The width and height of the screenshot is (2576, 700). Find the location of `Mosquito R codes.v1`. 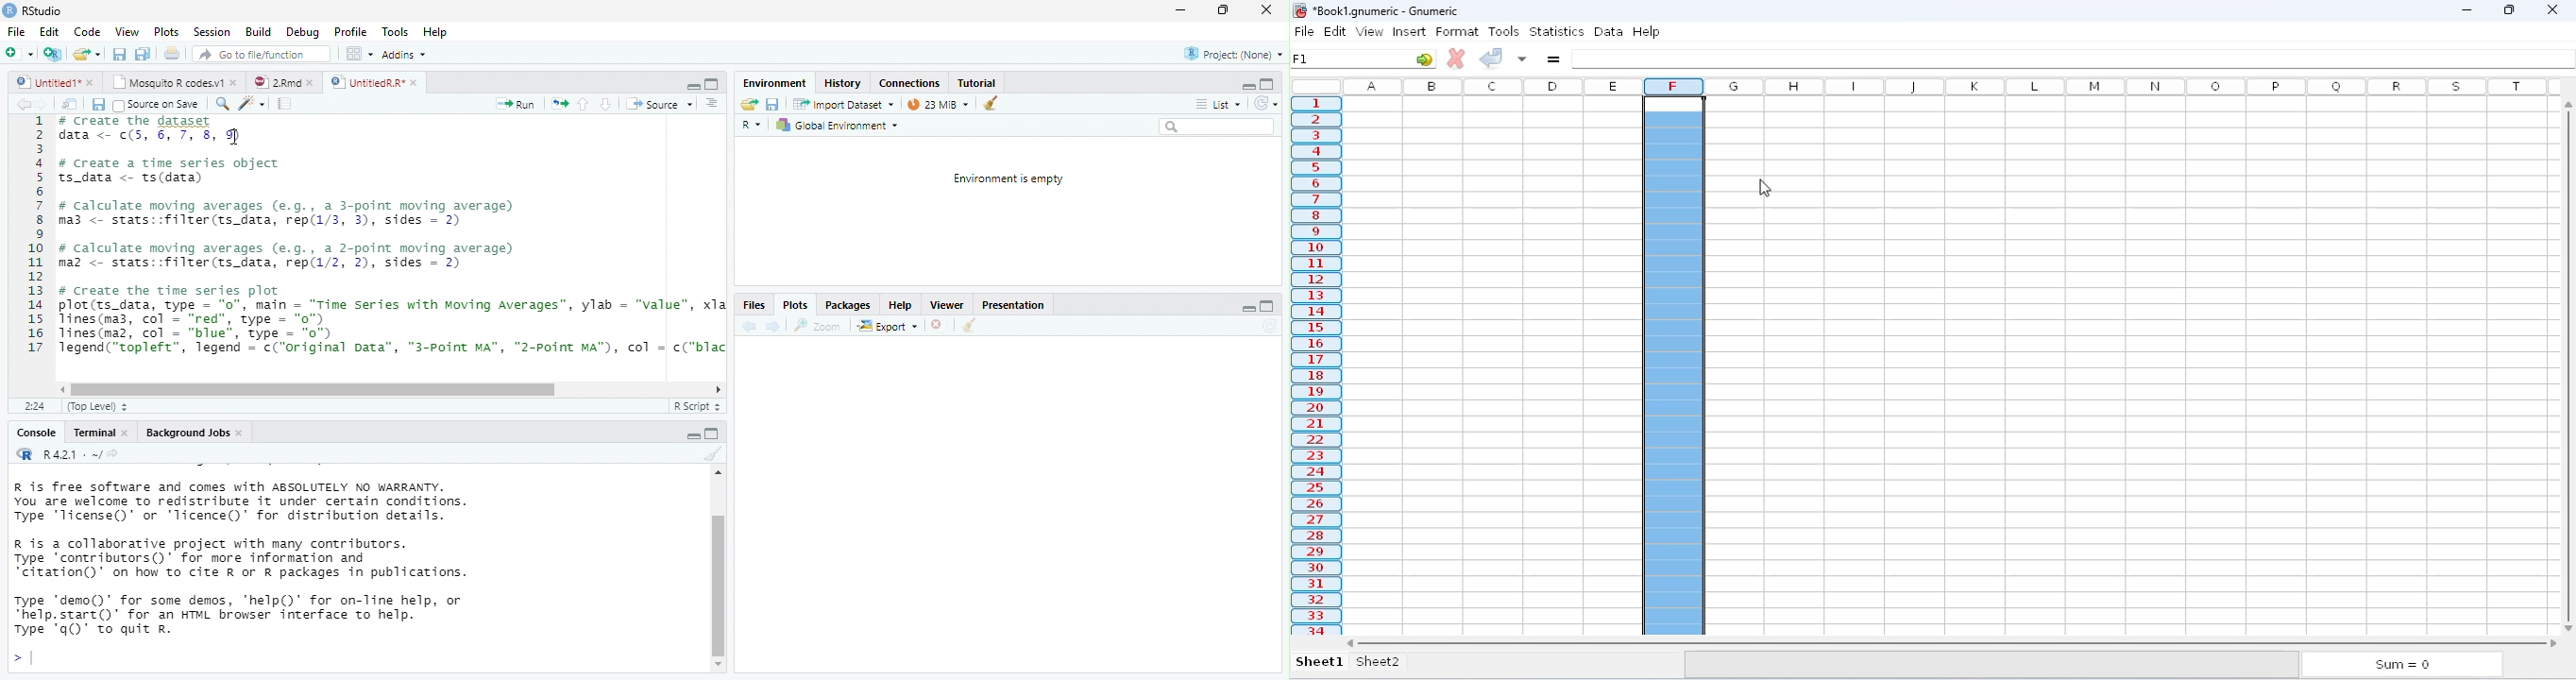

Mosquito R codes.v1 is located at coordinates (170, 81).